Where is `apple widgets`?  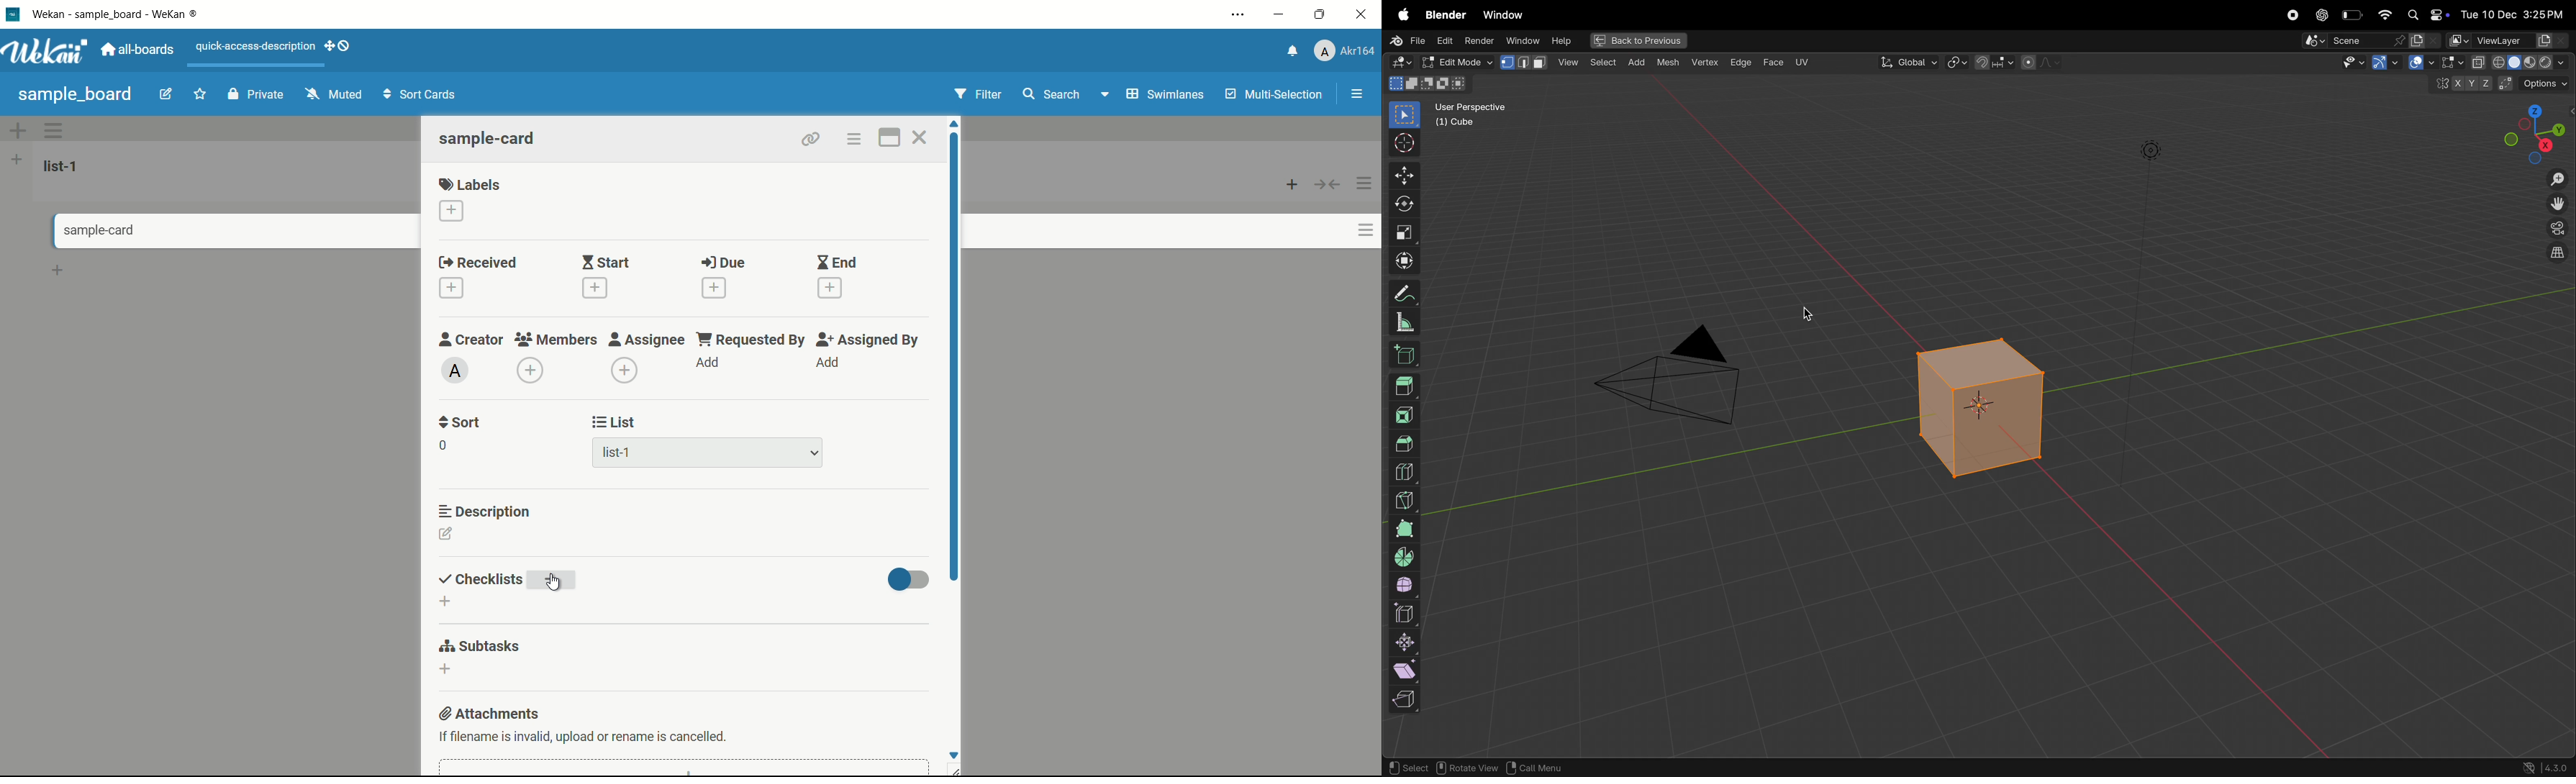 apple widgets is located at coordinates (2427, 13).